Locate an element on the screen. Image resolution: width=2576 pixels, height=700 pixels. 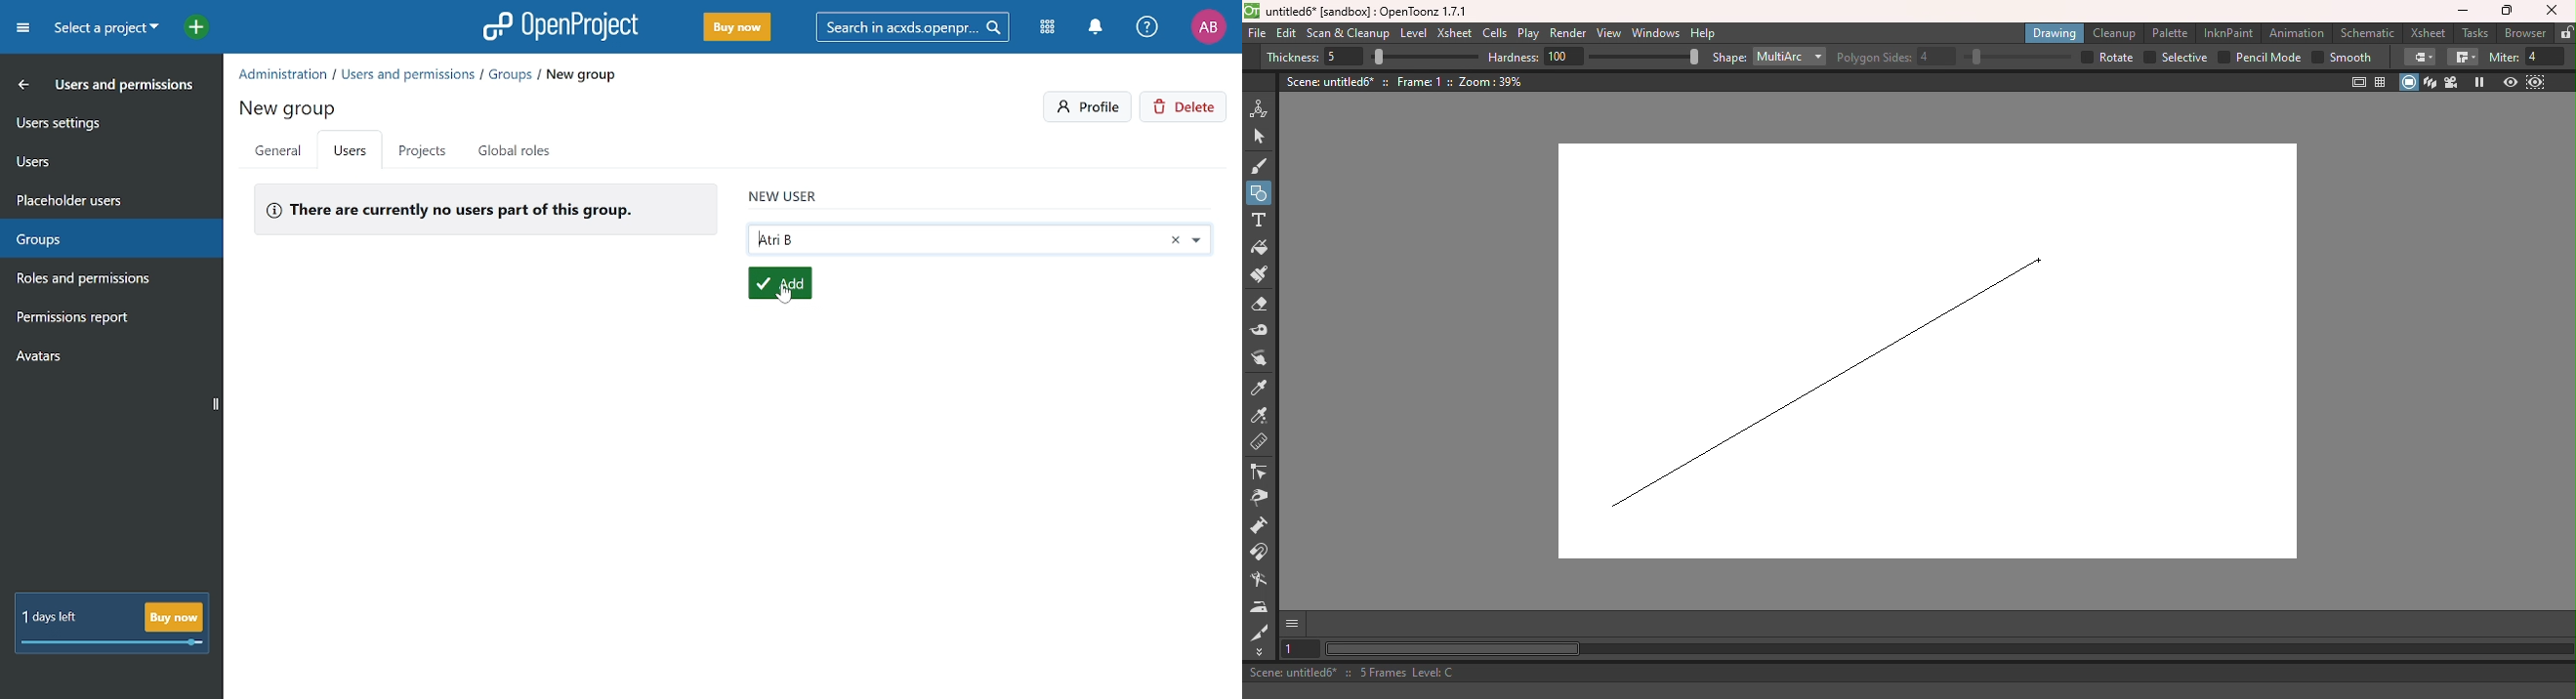
Users and permissoins is located at coordinates (126, 88).